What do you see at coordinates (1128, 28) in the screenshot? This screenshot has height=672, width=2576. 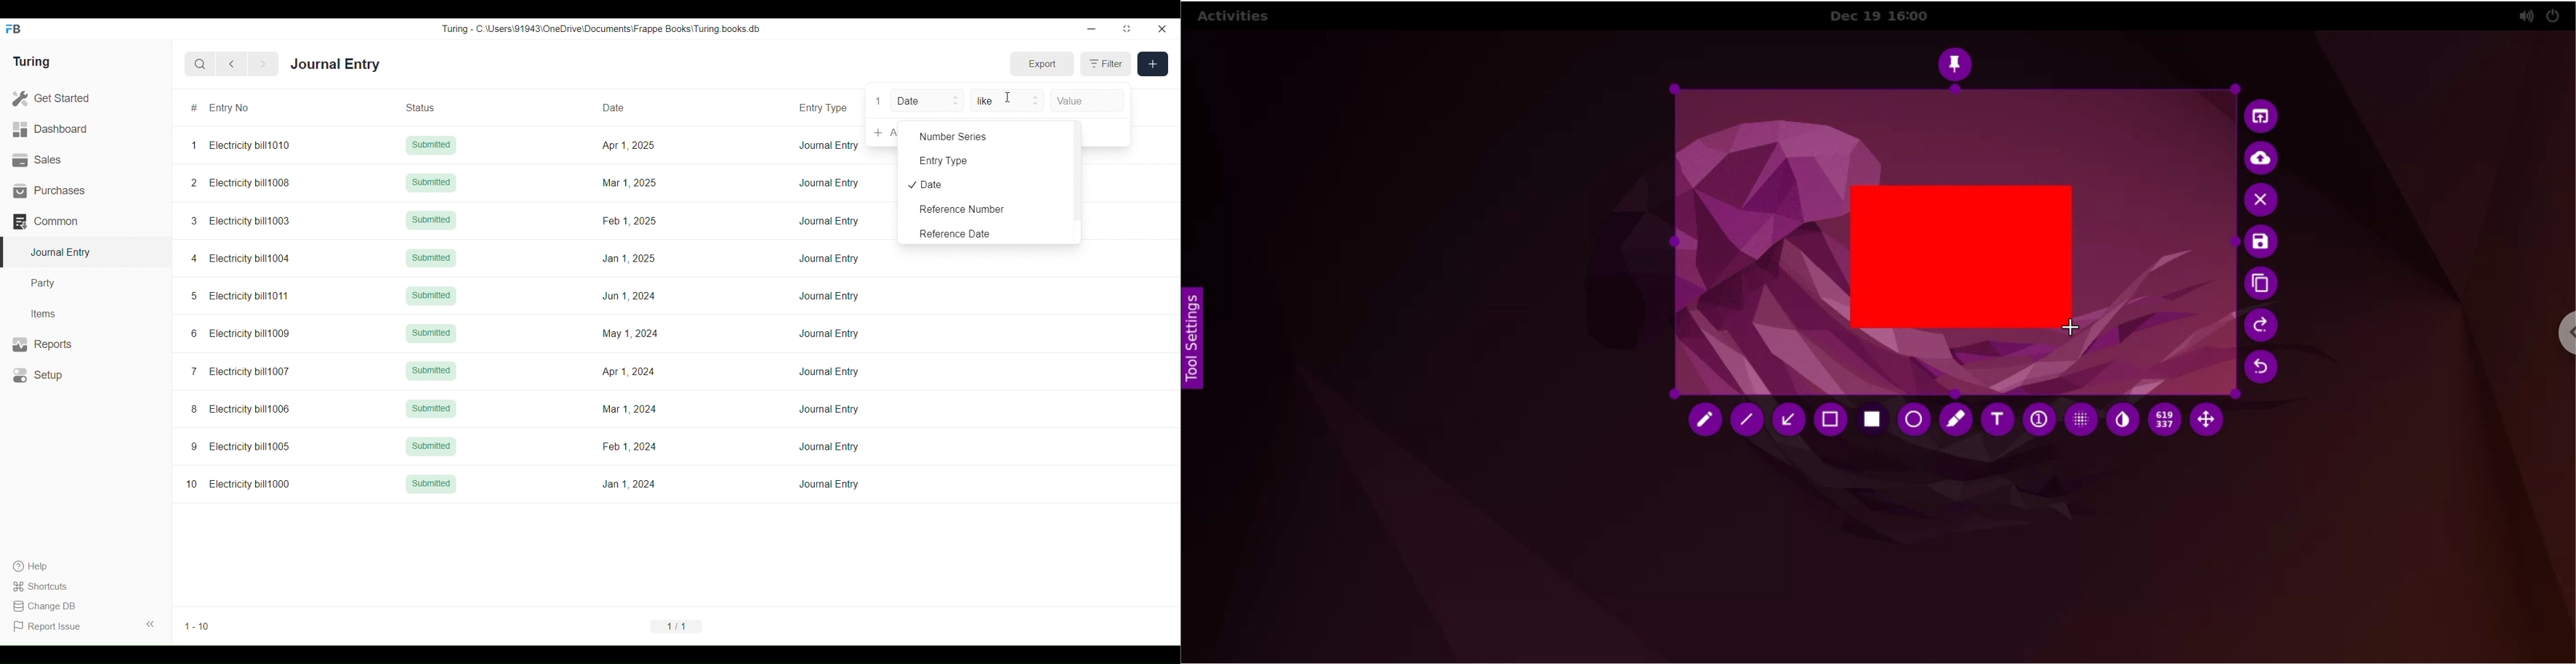 I see `Change dimension` at bounding box center [1128, 28].